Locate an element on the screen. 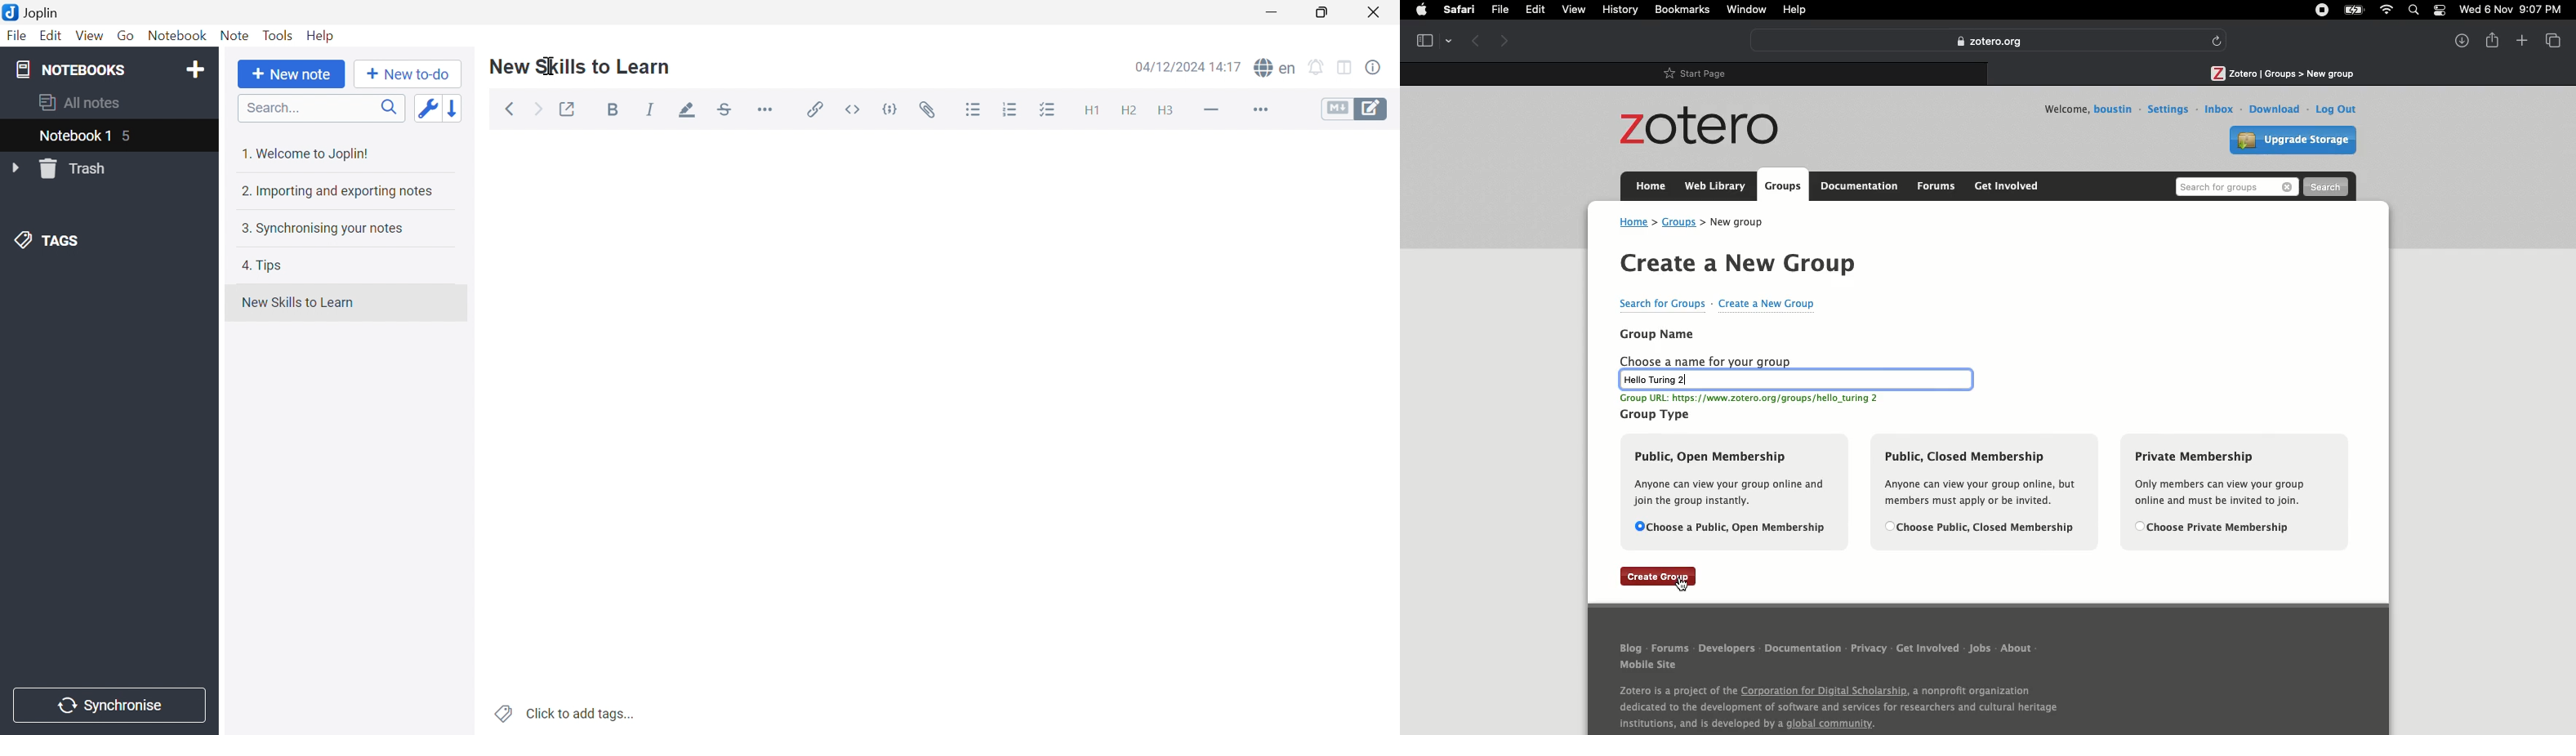 Image resolution: width=2576 pixels, height=756 pixels. Internet is located at coordinates (2385, 11).